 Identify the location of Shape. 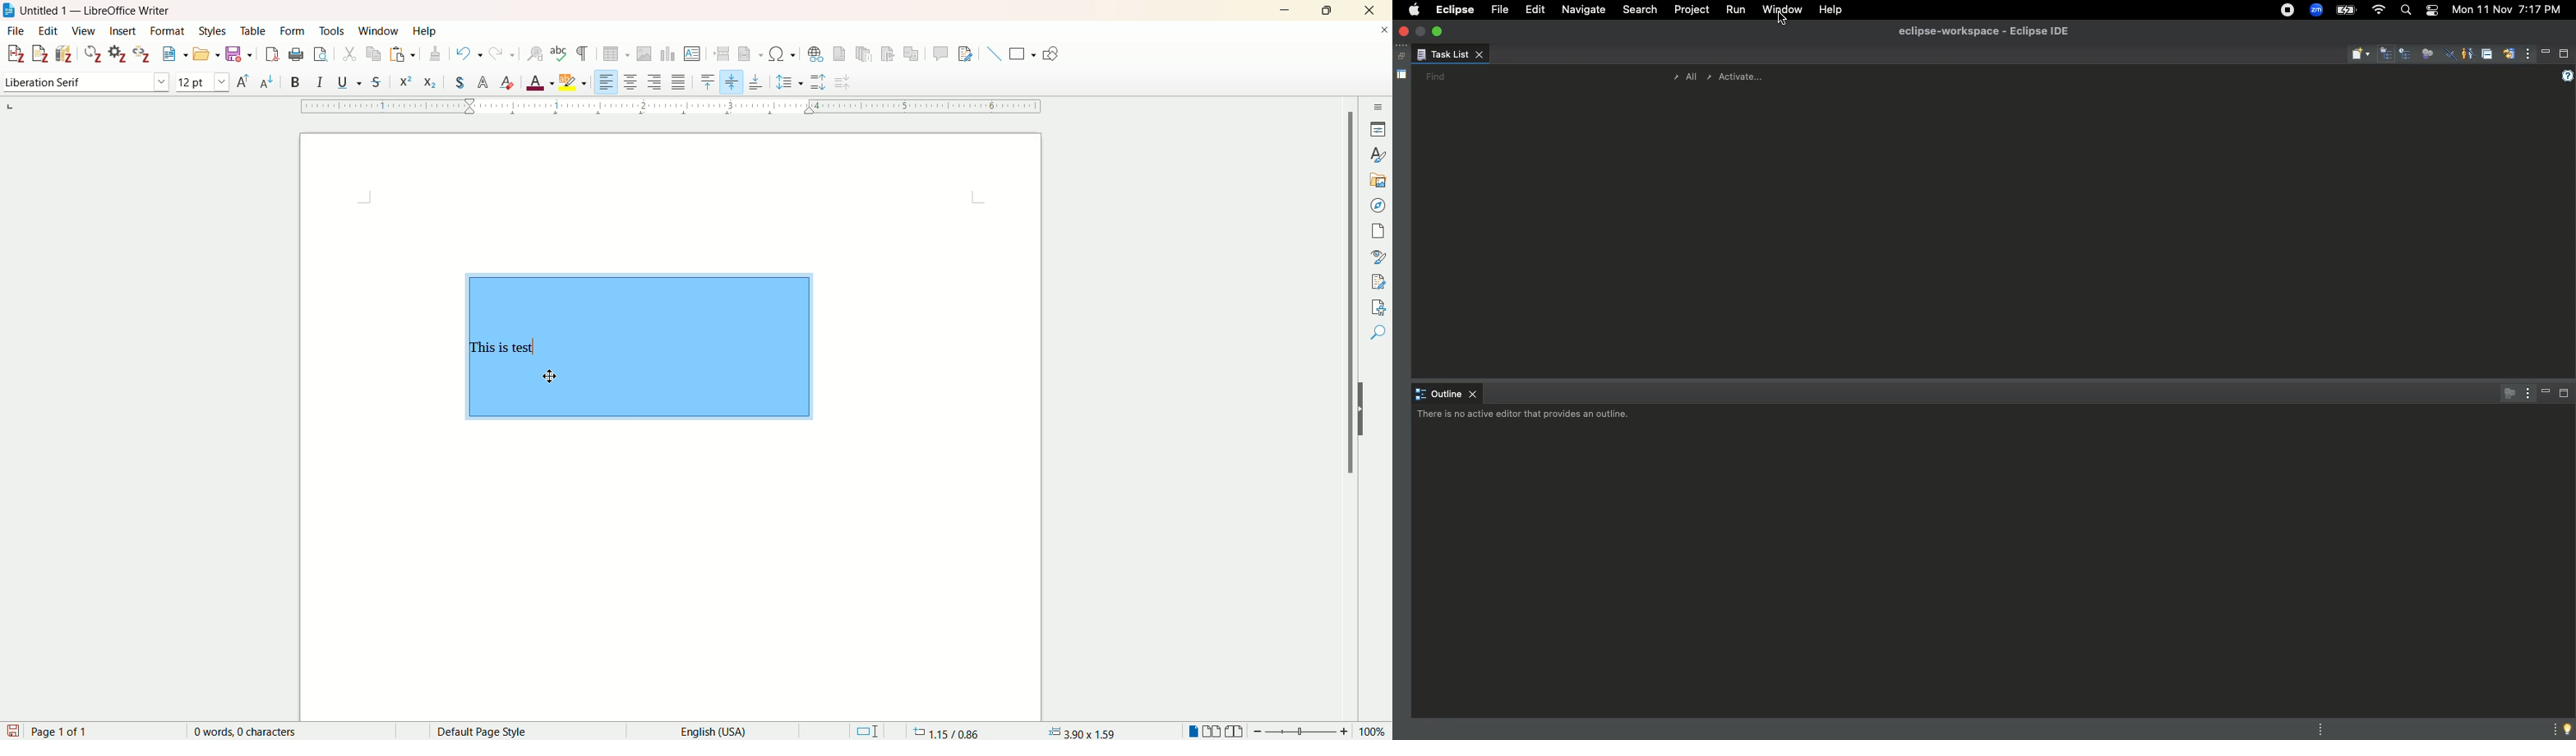
(701, 348).